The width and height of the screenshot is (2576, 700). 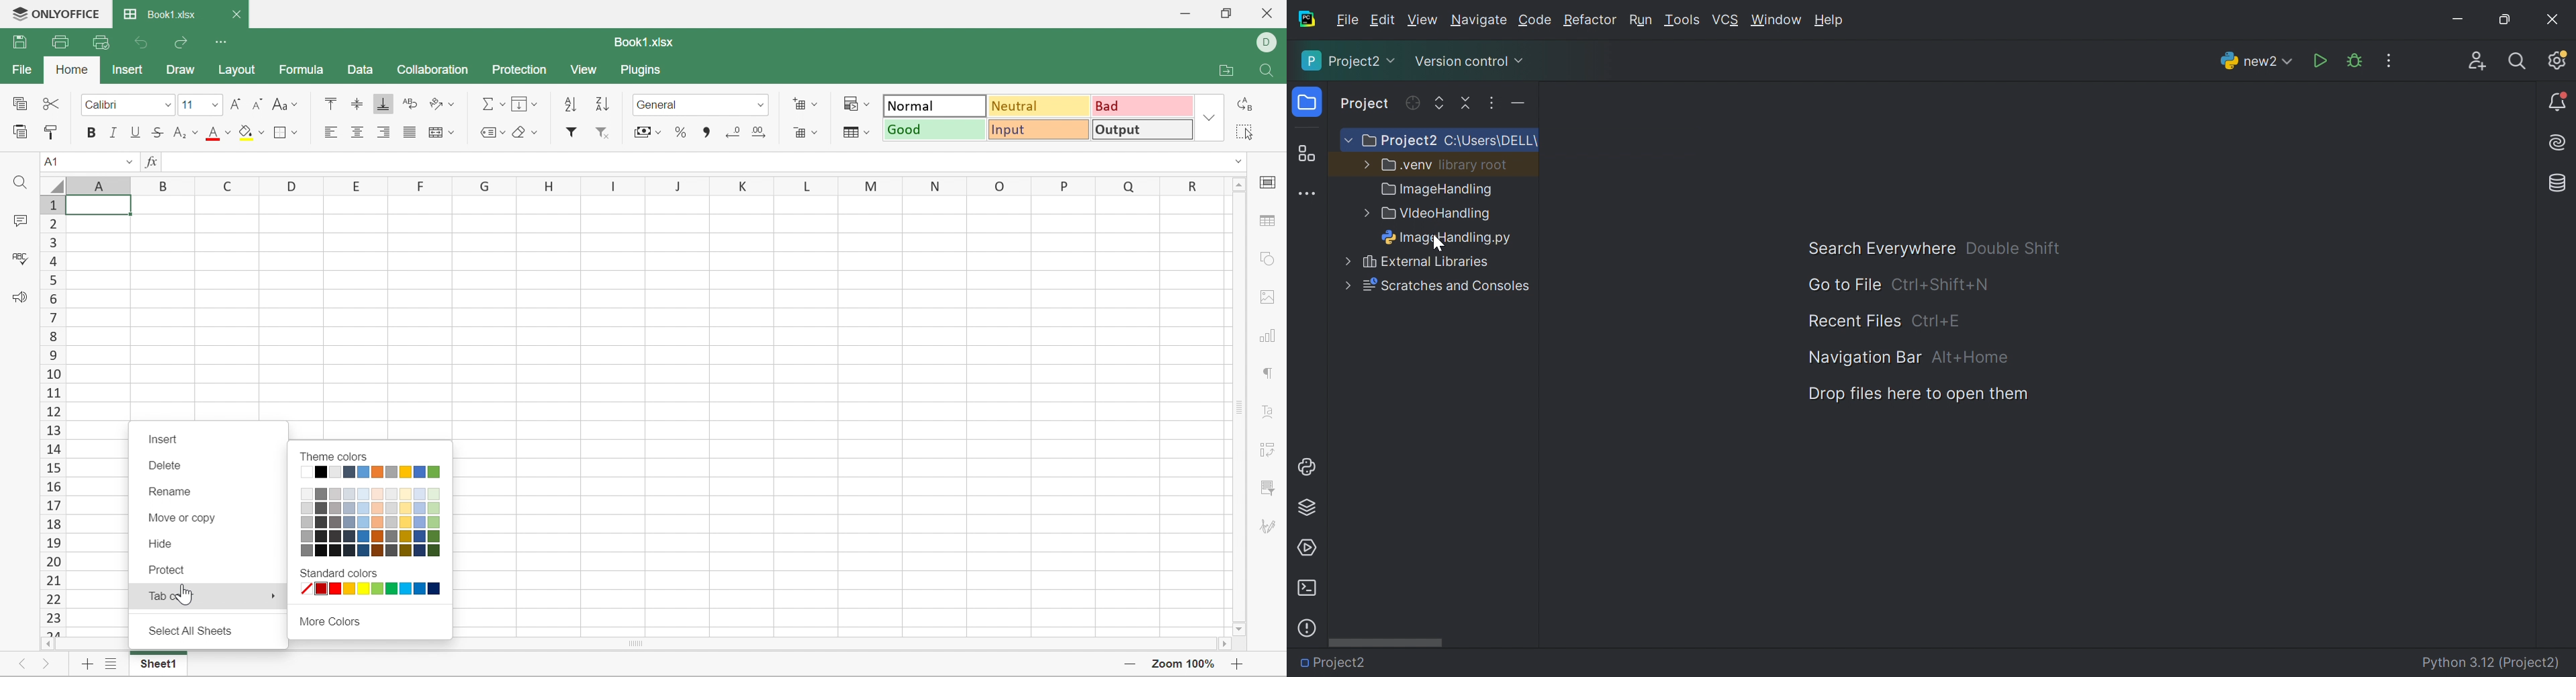 I want to click on Redo, so click(x=183, y=46).